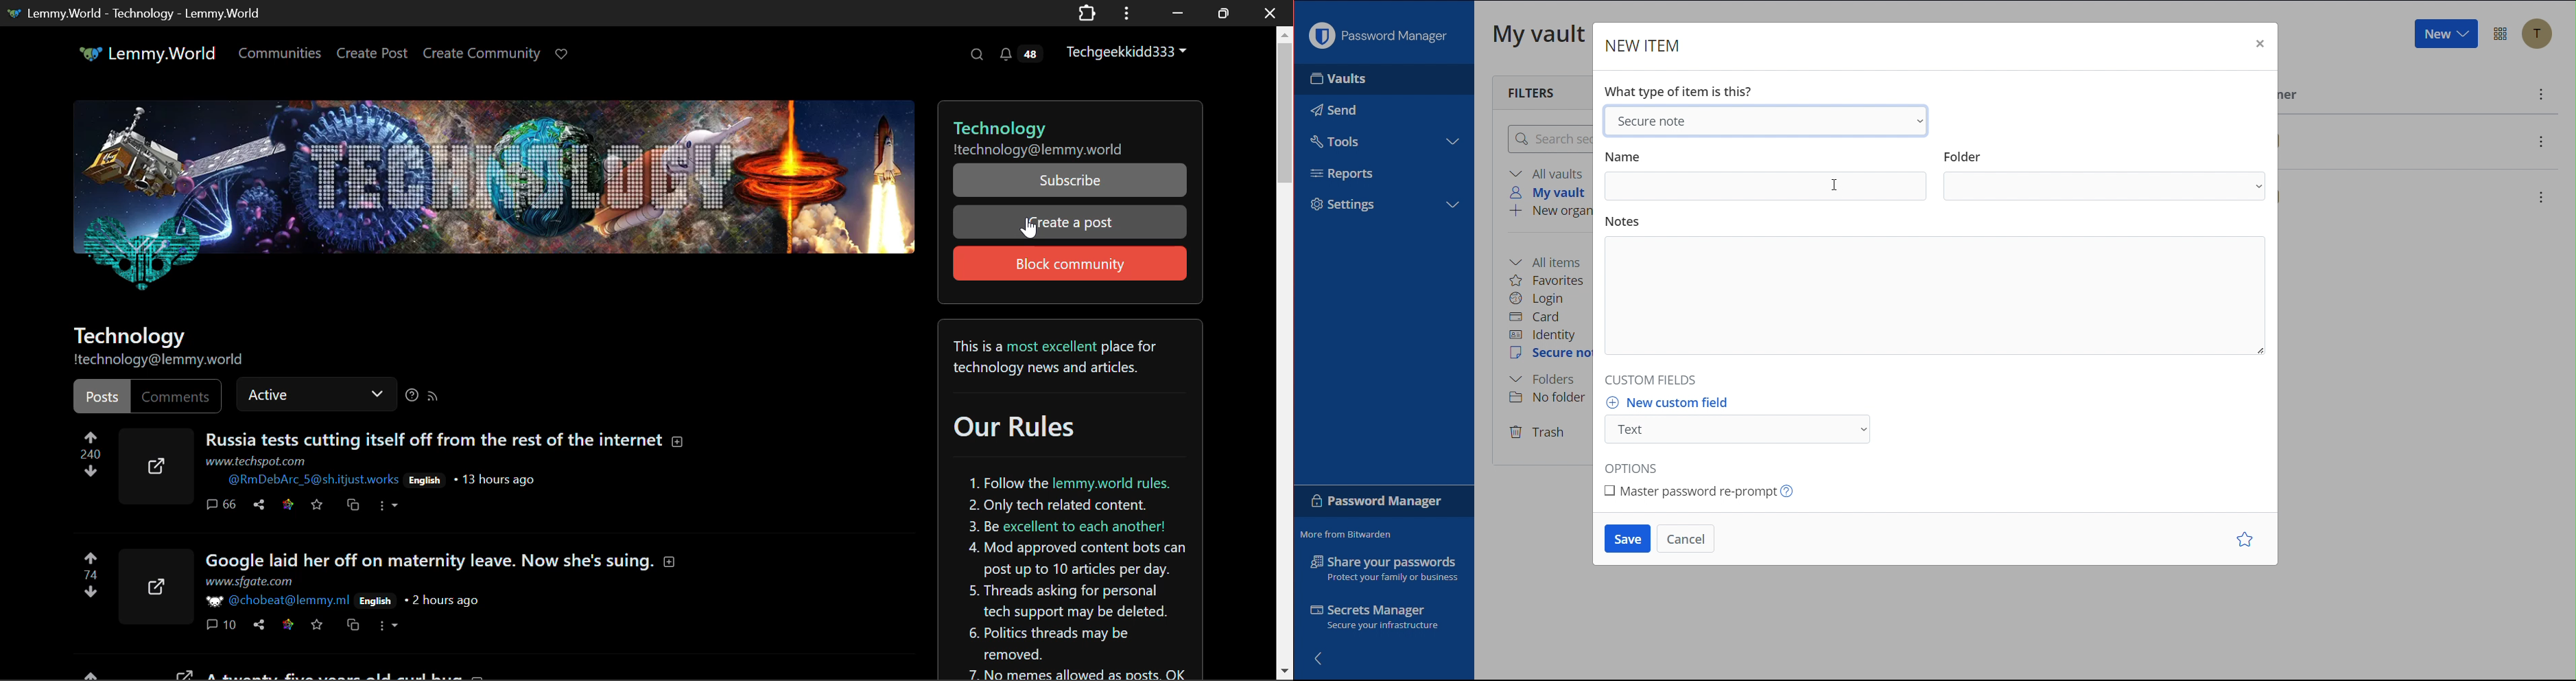  What do you see at coordinates (154, 464) in the screenshot?
I see `External Link Icon` at bounding box center [154, 464].